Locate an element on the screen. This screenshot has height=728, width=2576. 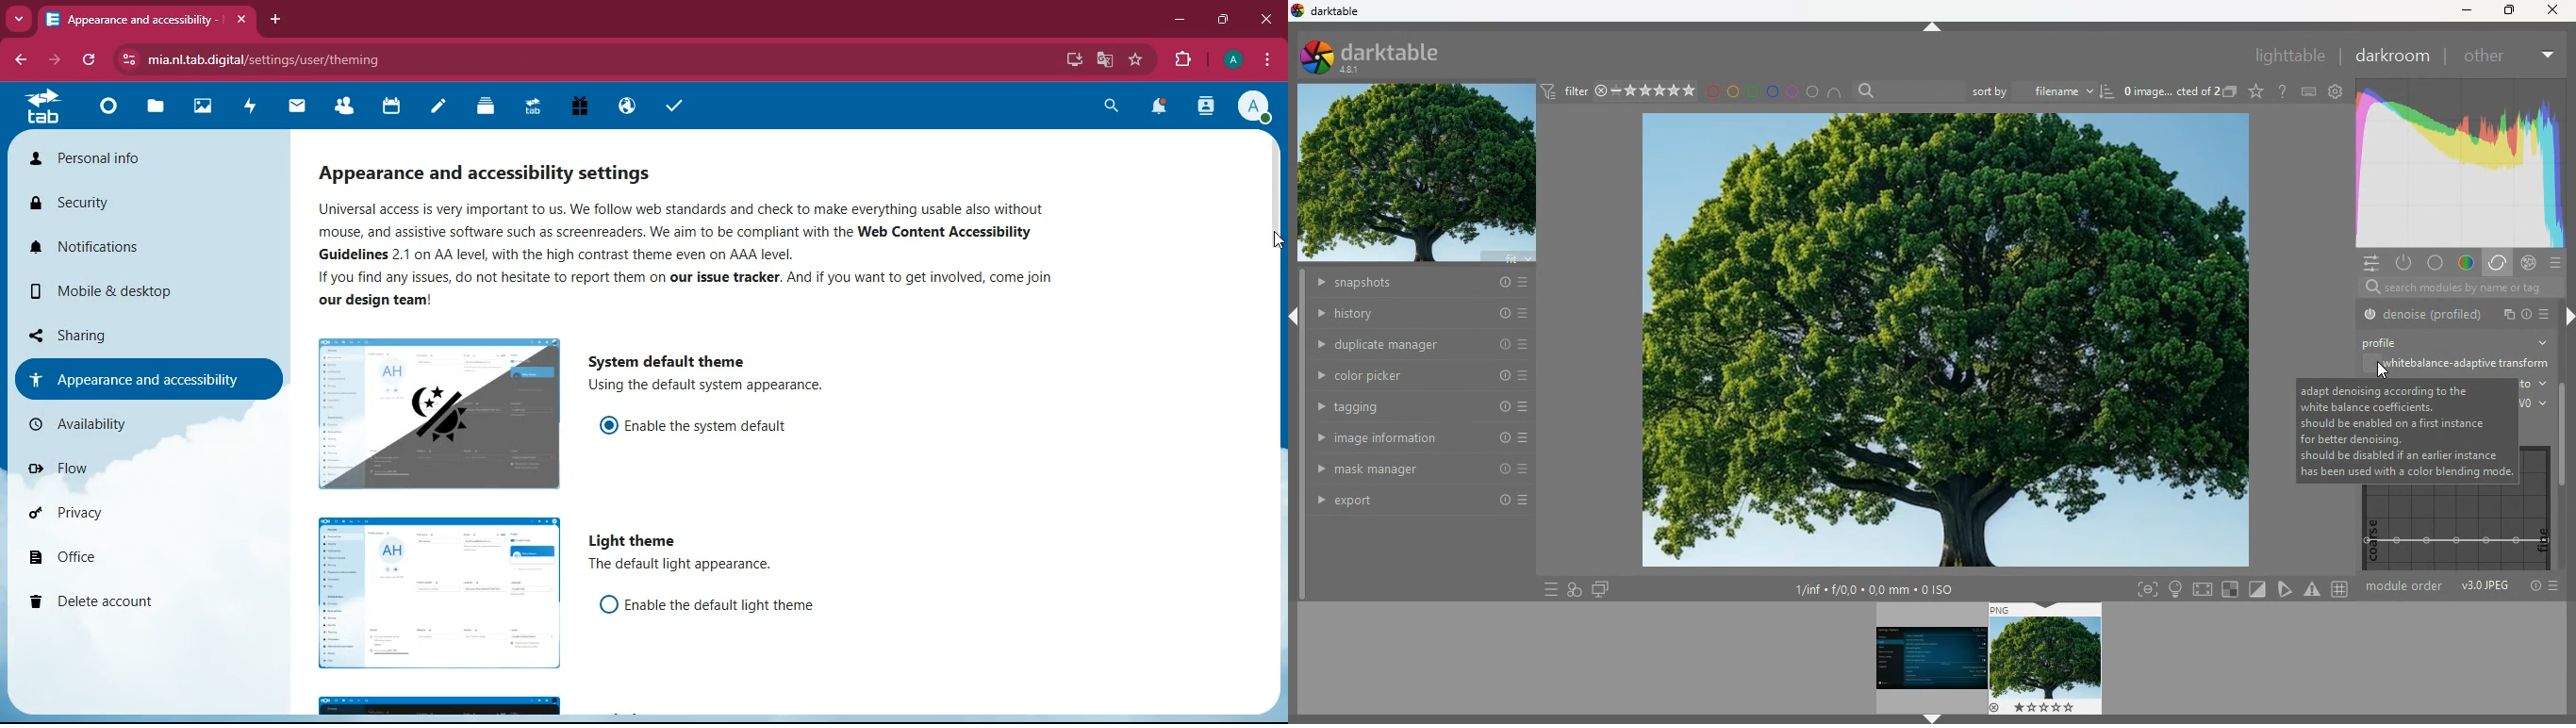
privacy is located at coordinates (133, 513).